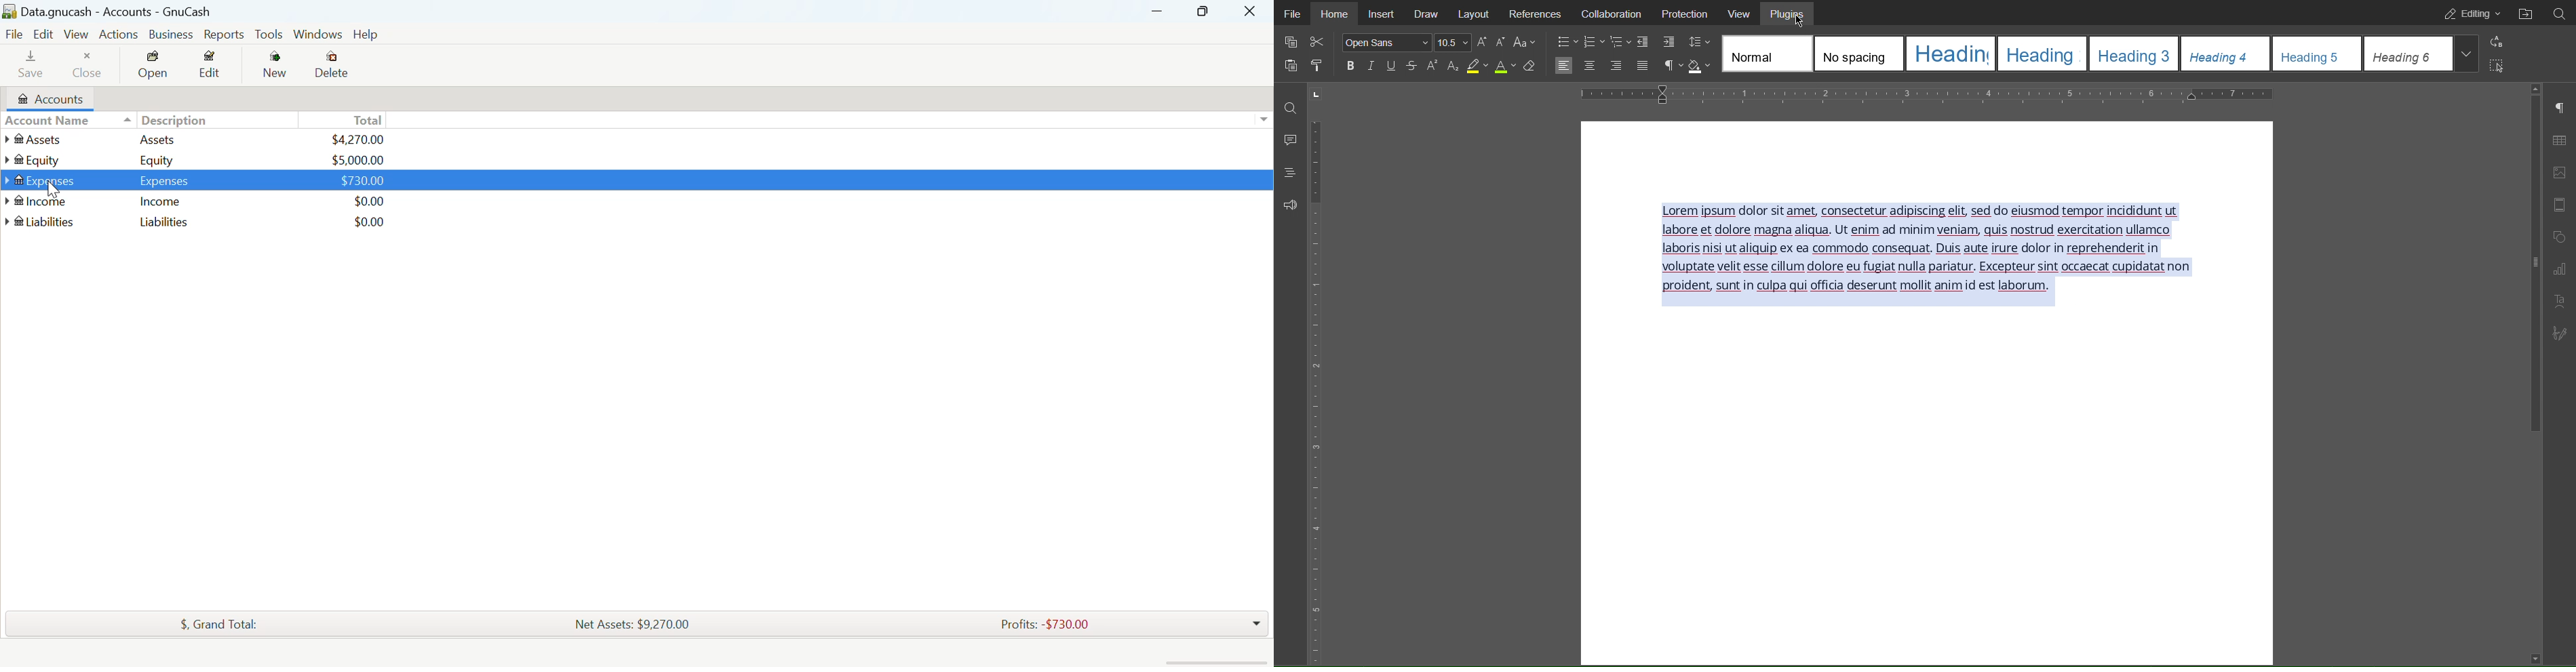 The height and width of the screenshot is (672, 2576). Describe the element at coordinates (1951, 54) in the screenshot. I see `heading` at that location.